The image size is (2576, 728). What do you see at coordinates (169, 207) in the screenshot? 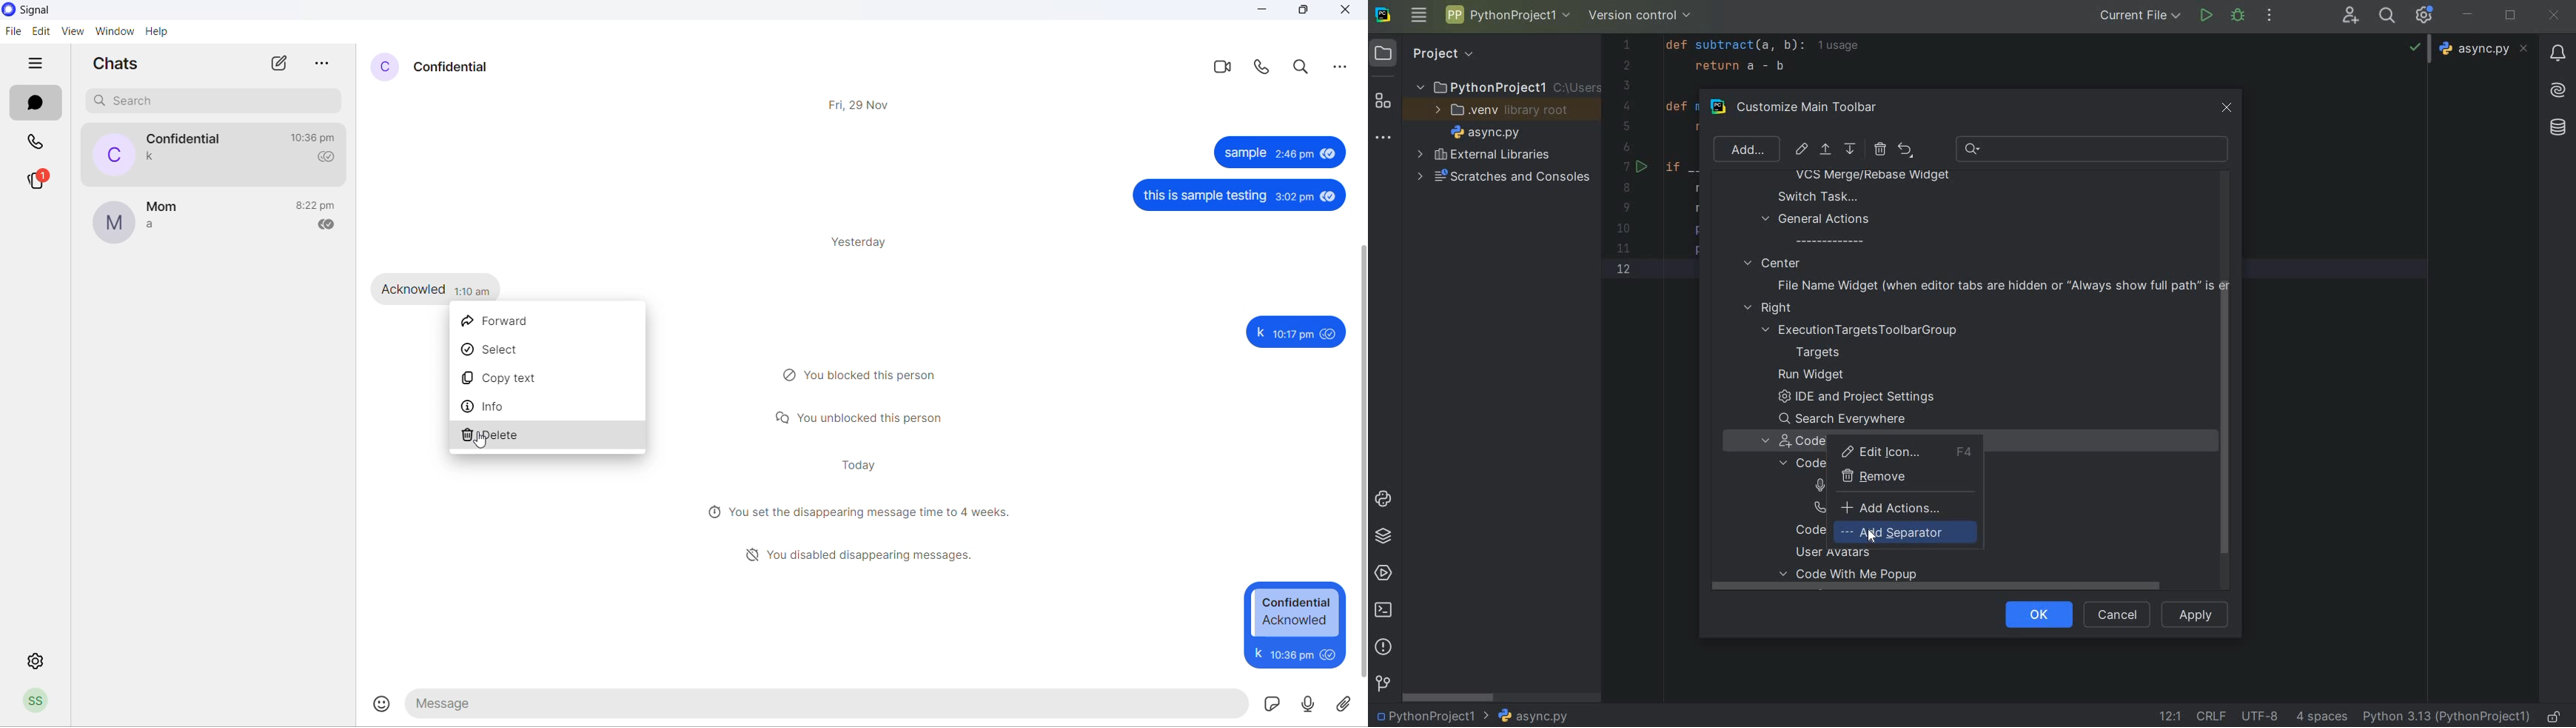
I see `contact name` at bounding box center [169, 207].